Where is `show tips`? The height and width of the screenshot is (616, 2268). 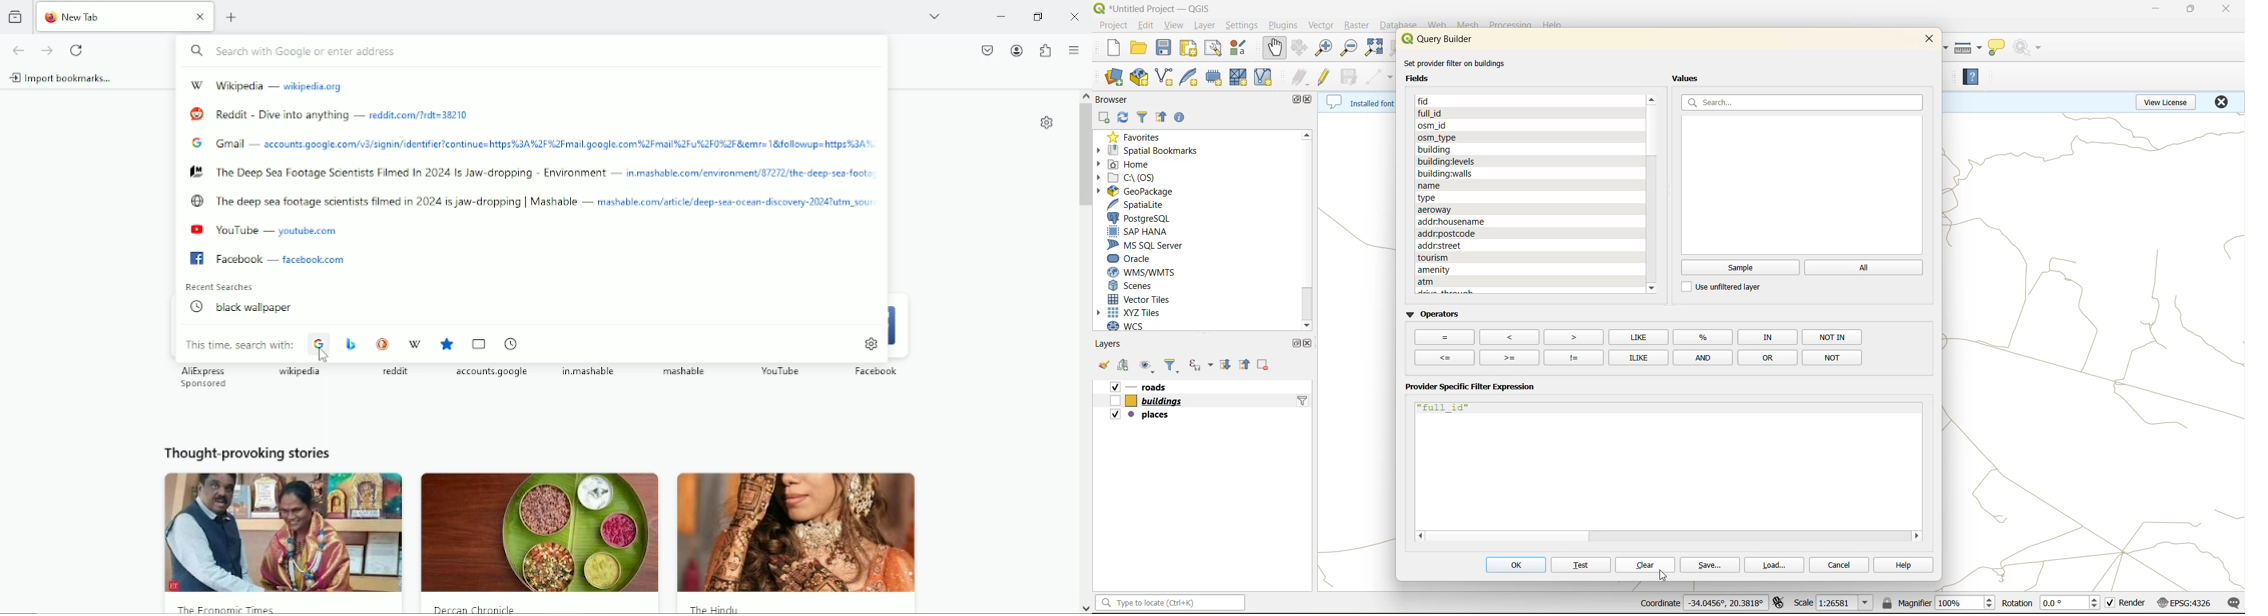 show tips is located at coordinates (2002, 46).